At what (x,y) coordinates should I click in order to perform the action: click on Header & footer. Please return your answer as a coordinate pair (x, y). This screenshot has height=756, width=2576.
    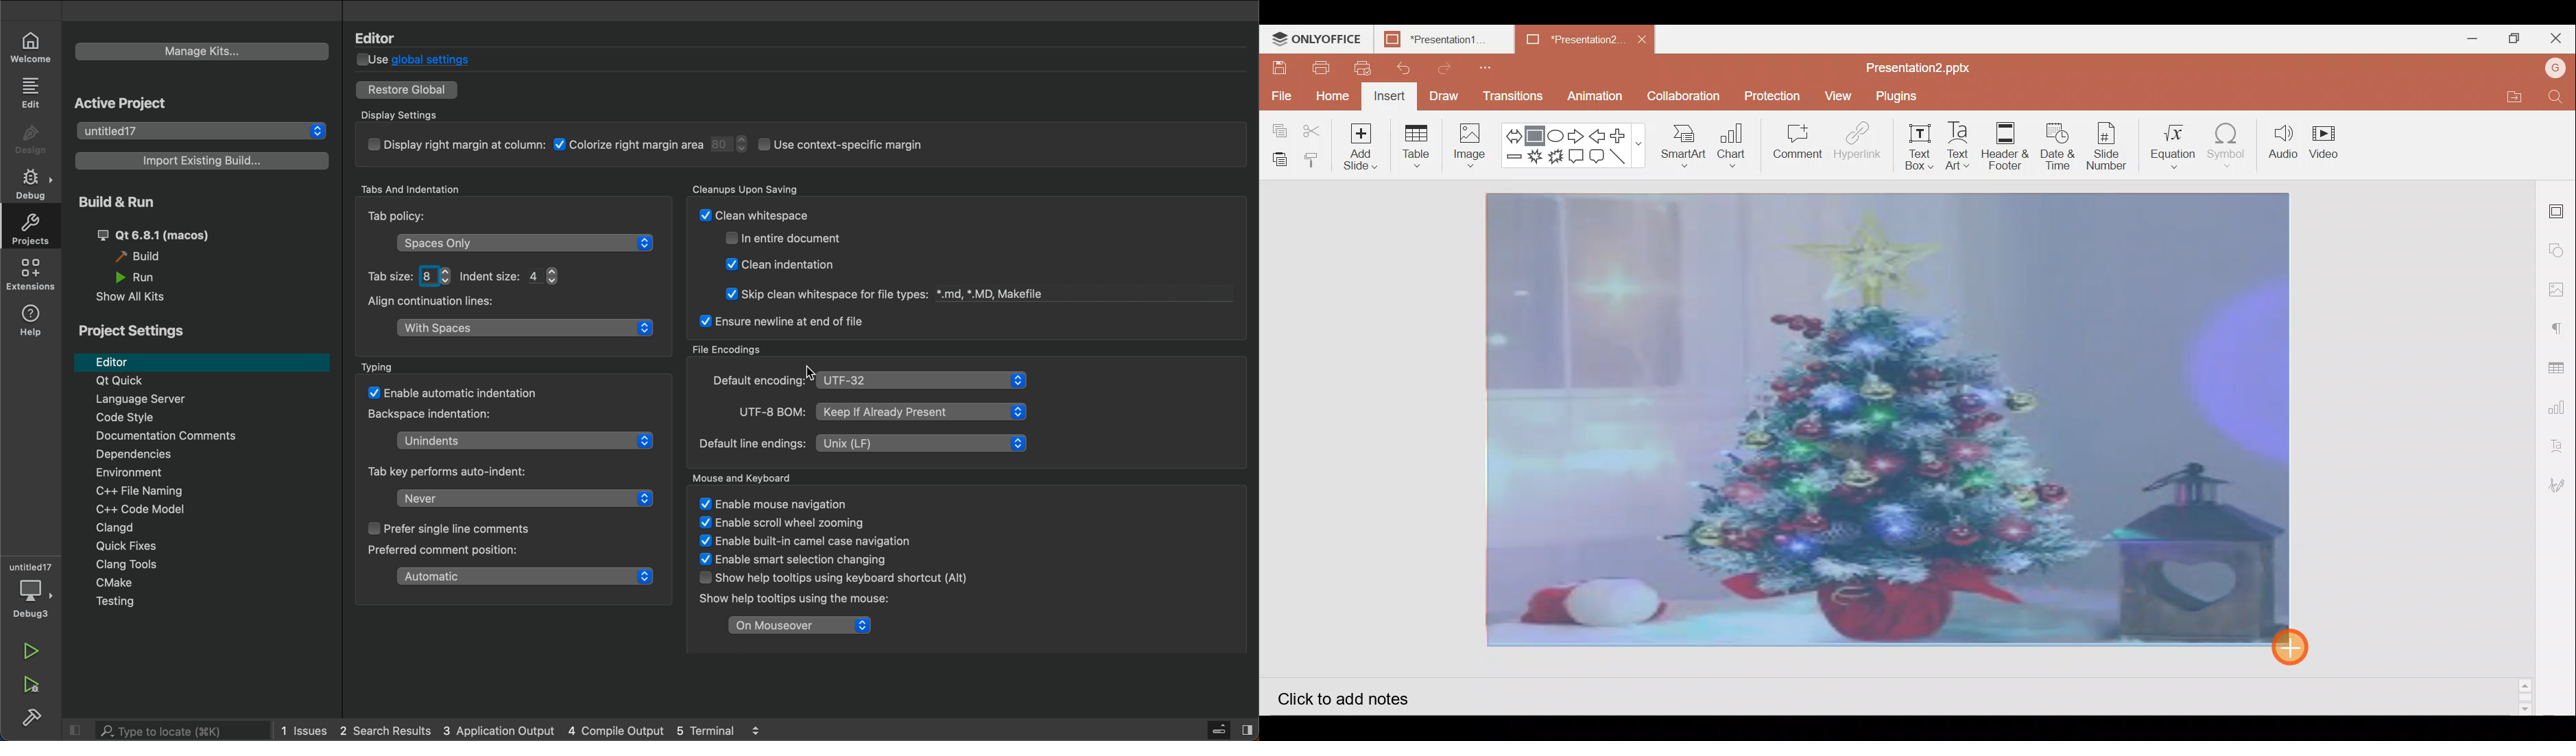
    Looking at the image, I should click on (2005, 148).